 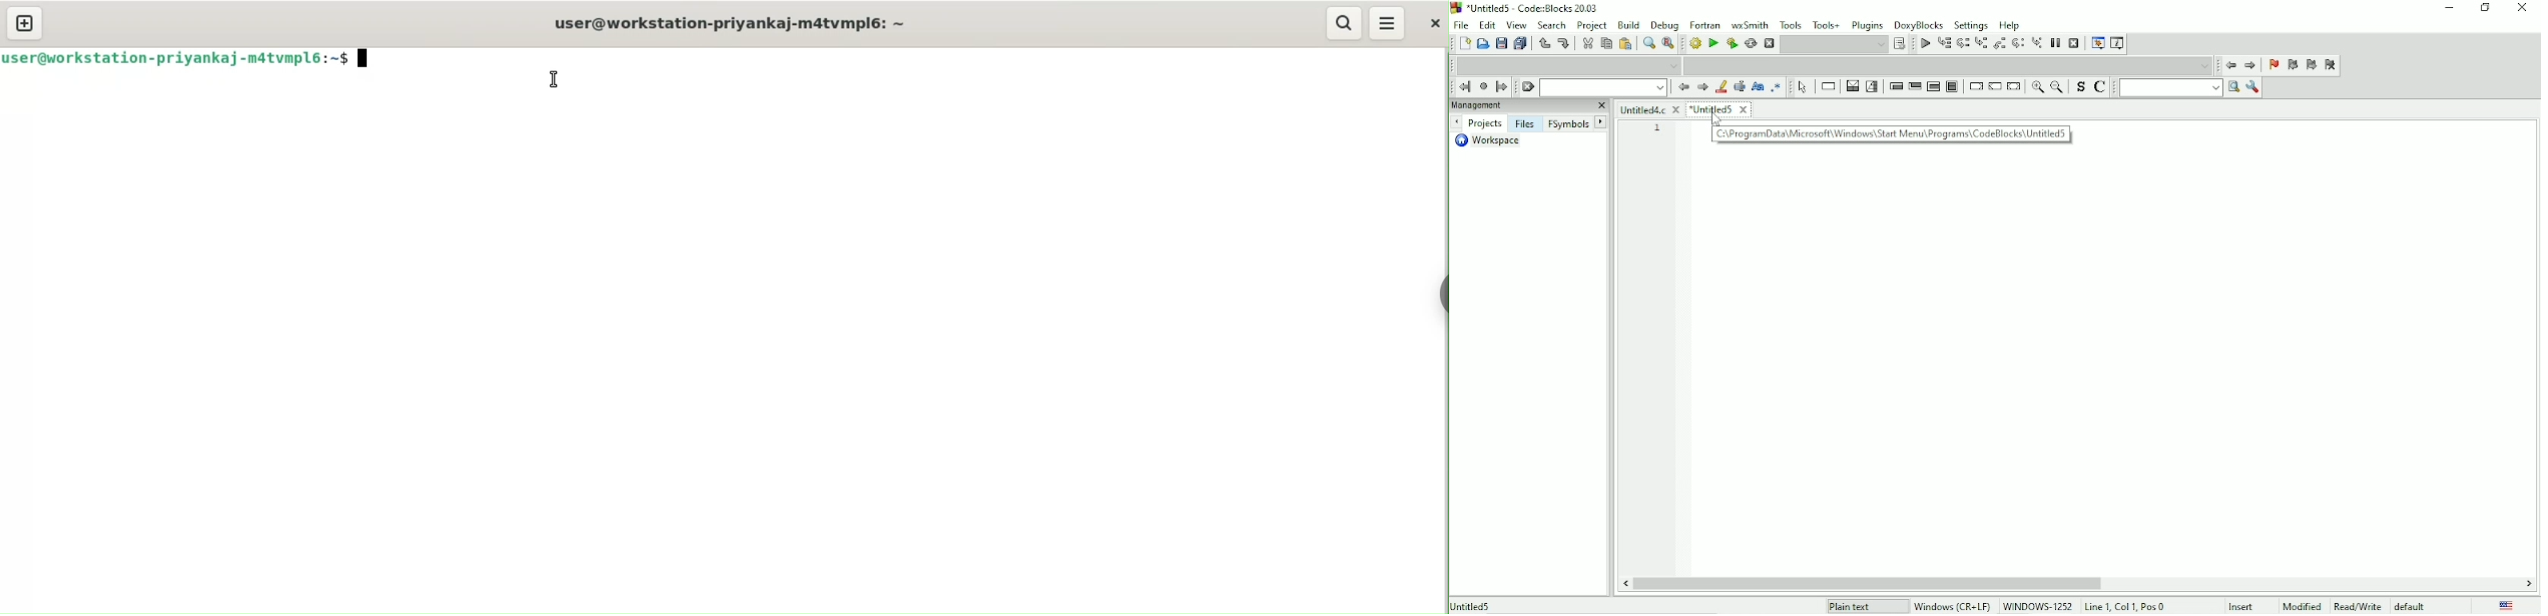 I want to click on Next instruction, so click(x=2017, y=44).